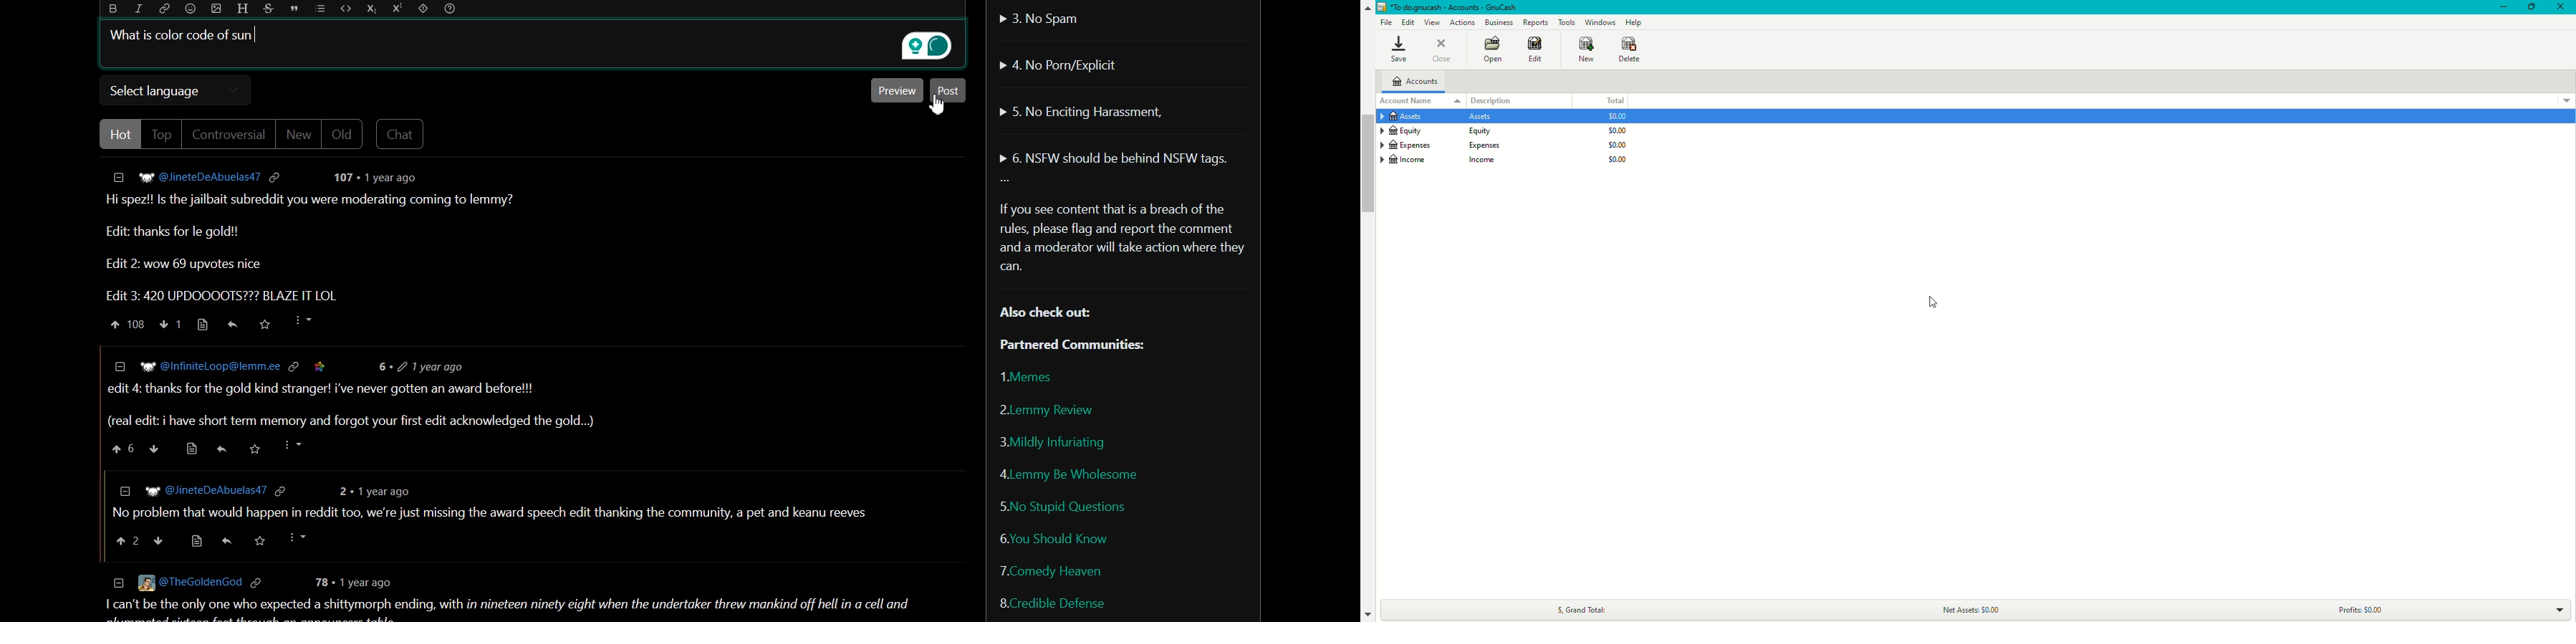  Describe the element at coordinates (1090, 345) in the screenshot. I see `Partnered Communities:` at that location.